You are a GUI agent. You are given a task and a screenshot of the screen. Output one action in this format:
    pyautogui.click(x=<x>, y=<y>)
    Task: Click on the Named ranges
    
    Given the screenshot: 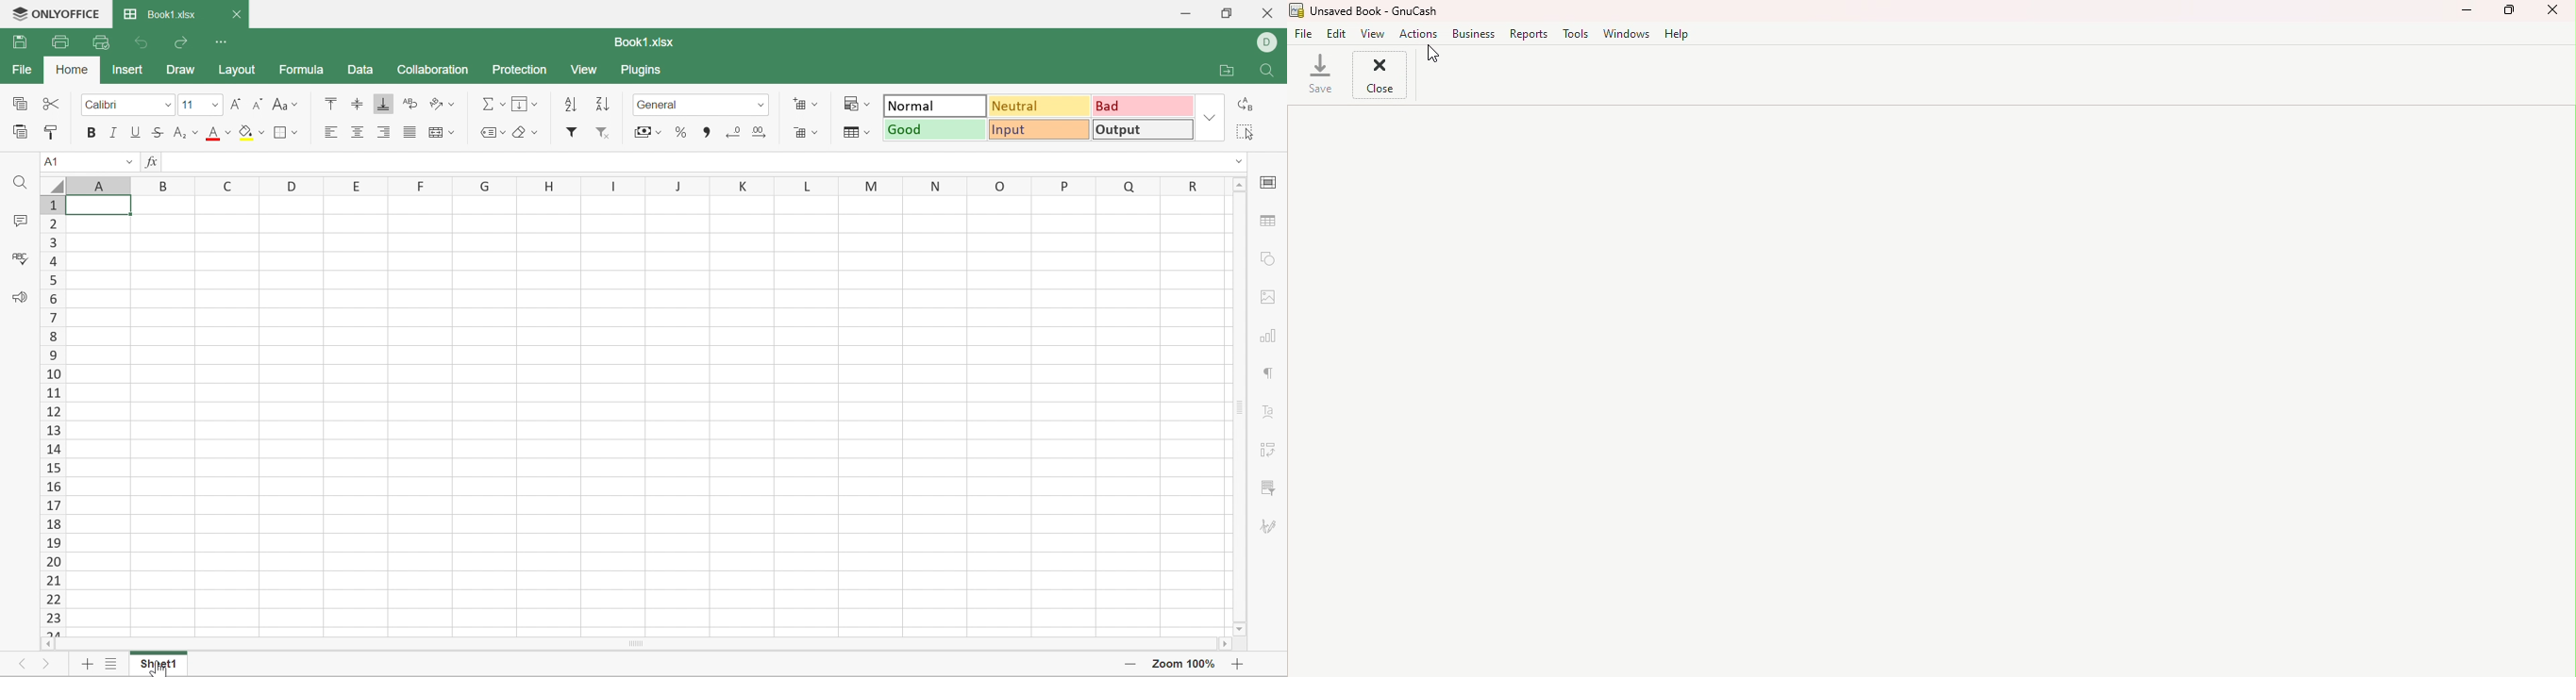 What is the action you would take?
    pyautogui.click(x=488, y=130)
    